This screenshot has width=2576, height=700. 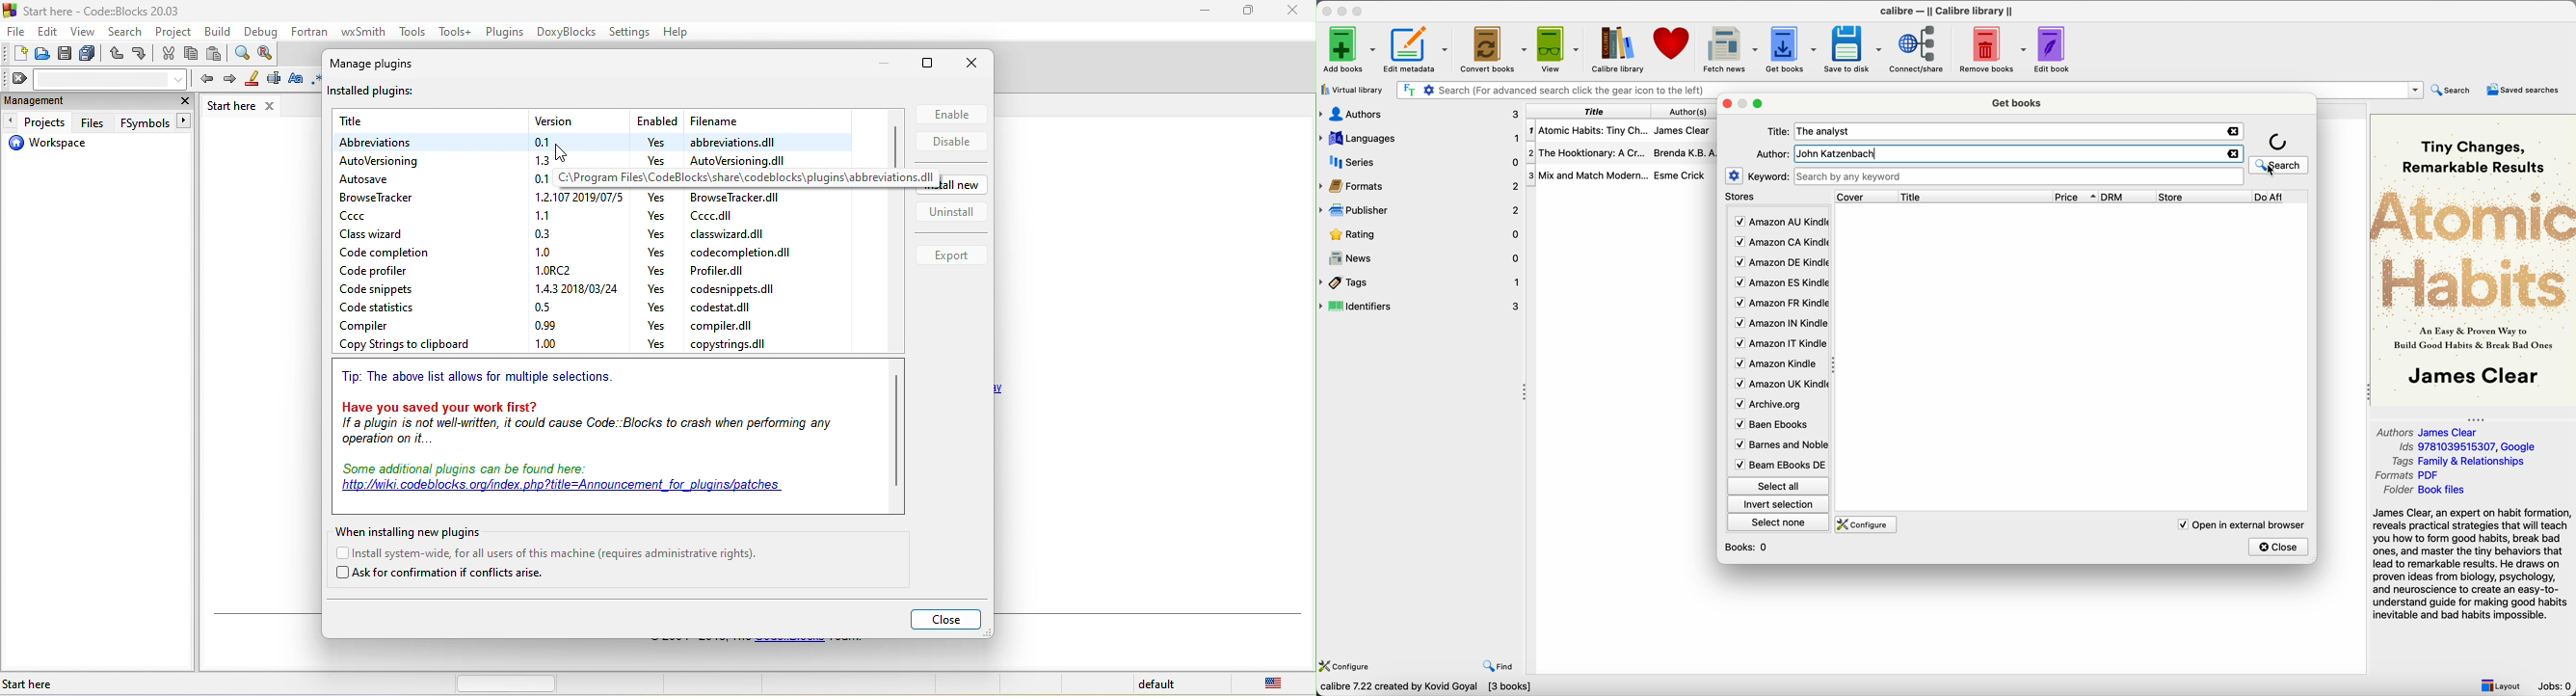 I want to click on ccc, so click(x=404, y=215).